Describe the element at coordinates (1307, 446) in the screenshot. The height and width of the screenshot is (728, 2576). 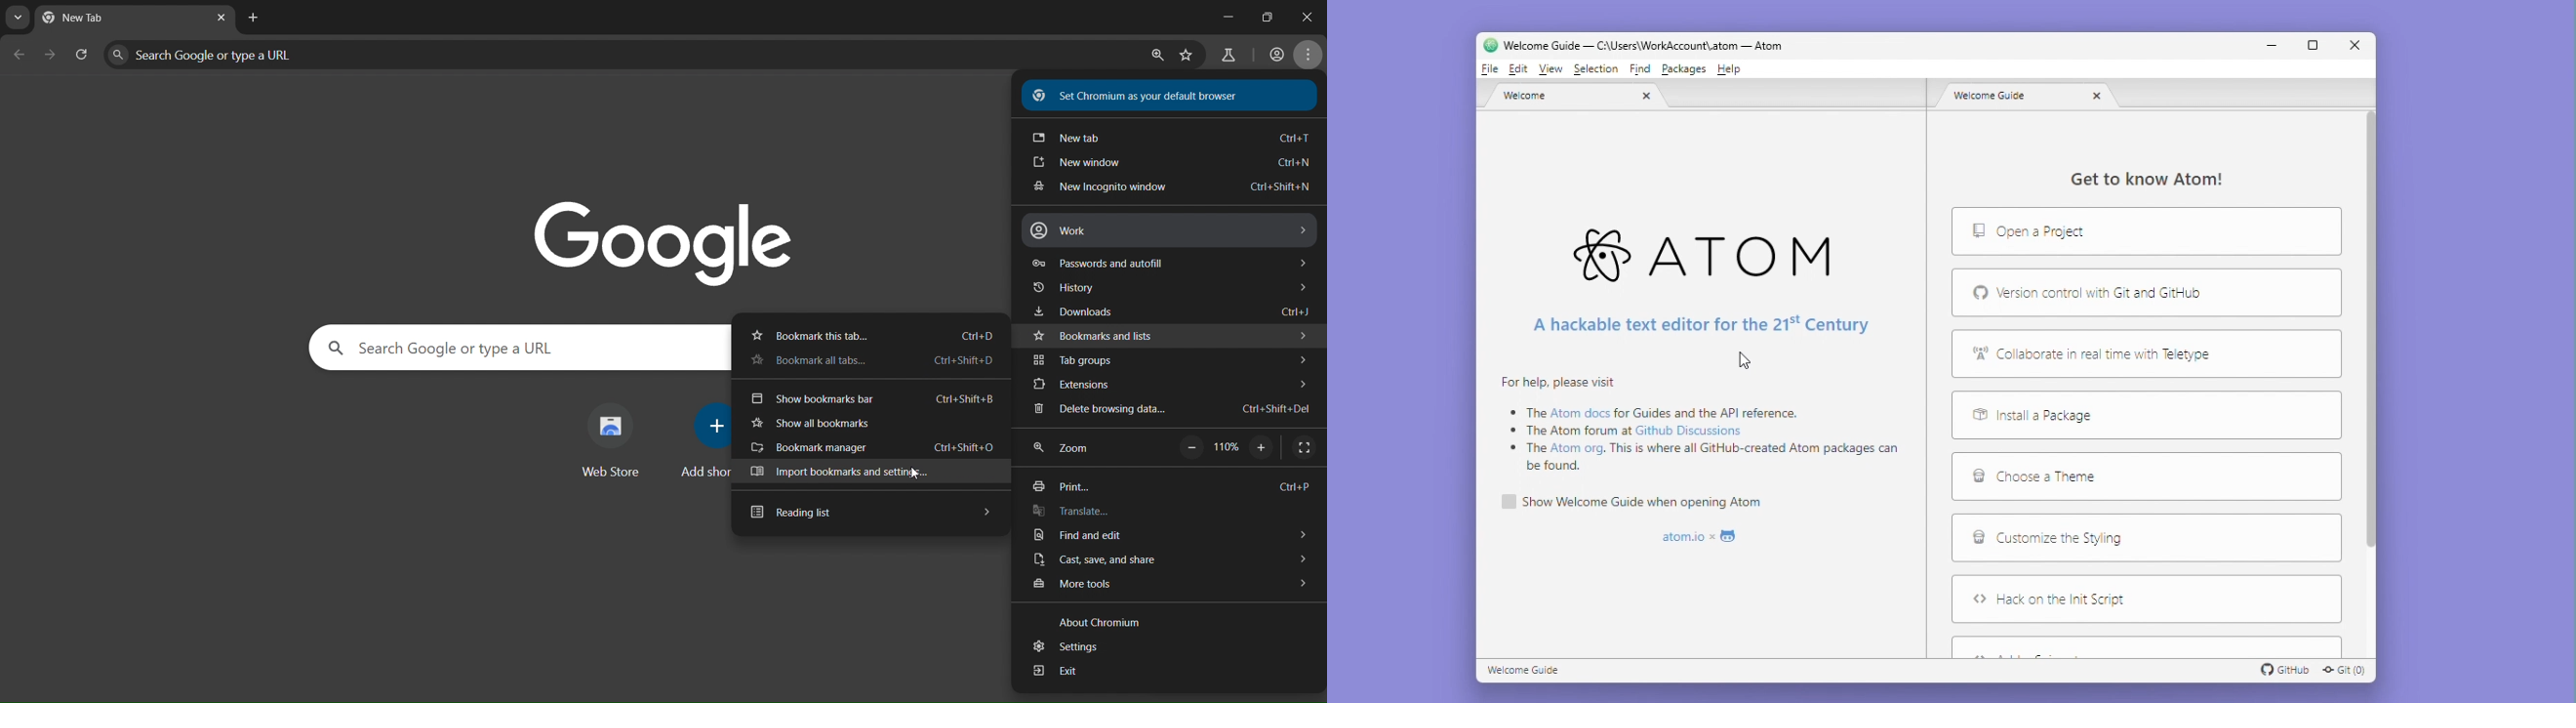
I see `display fullscreen` at that location.